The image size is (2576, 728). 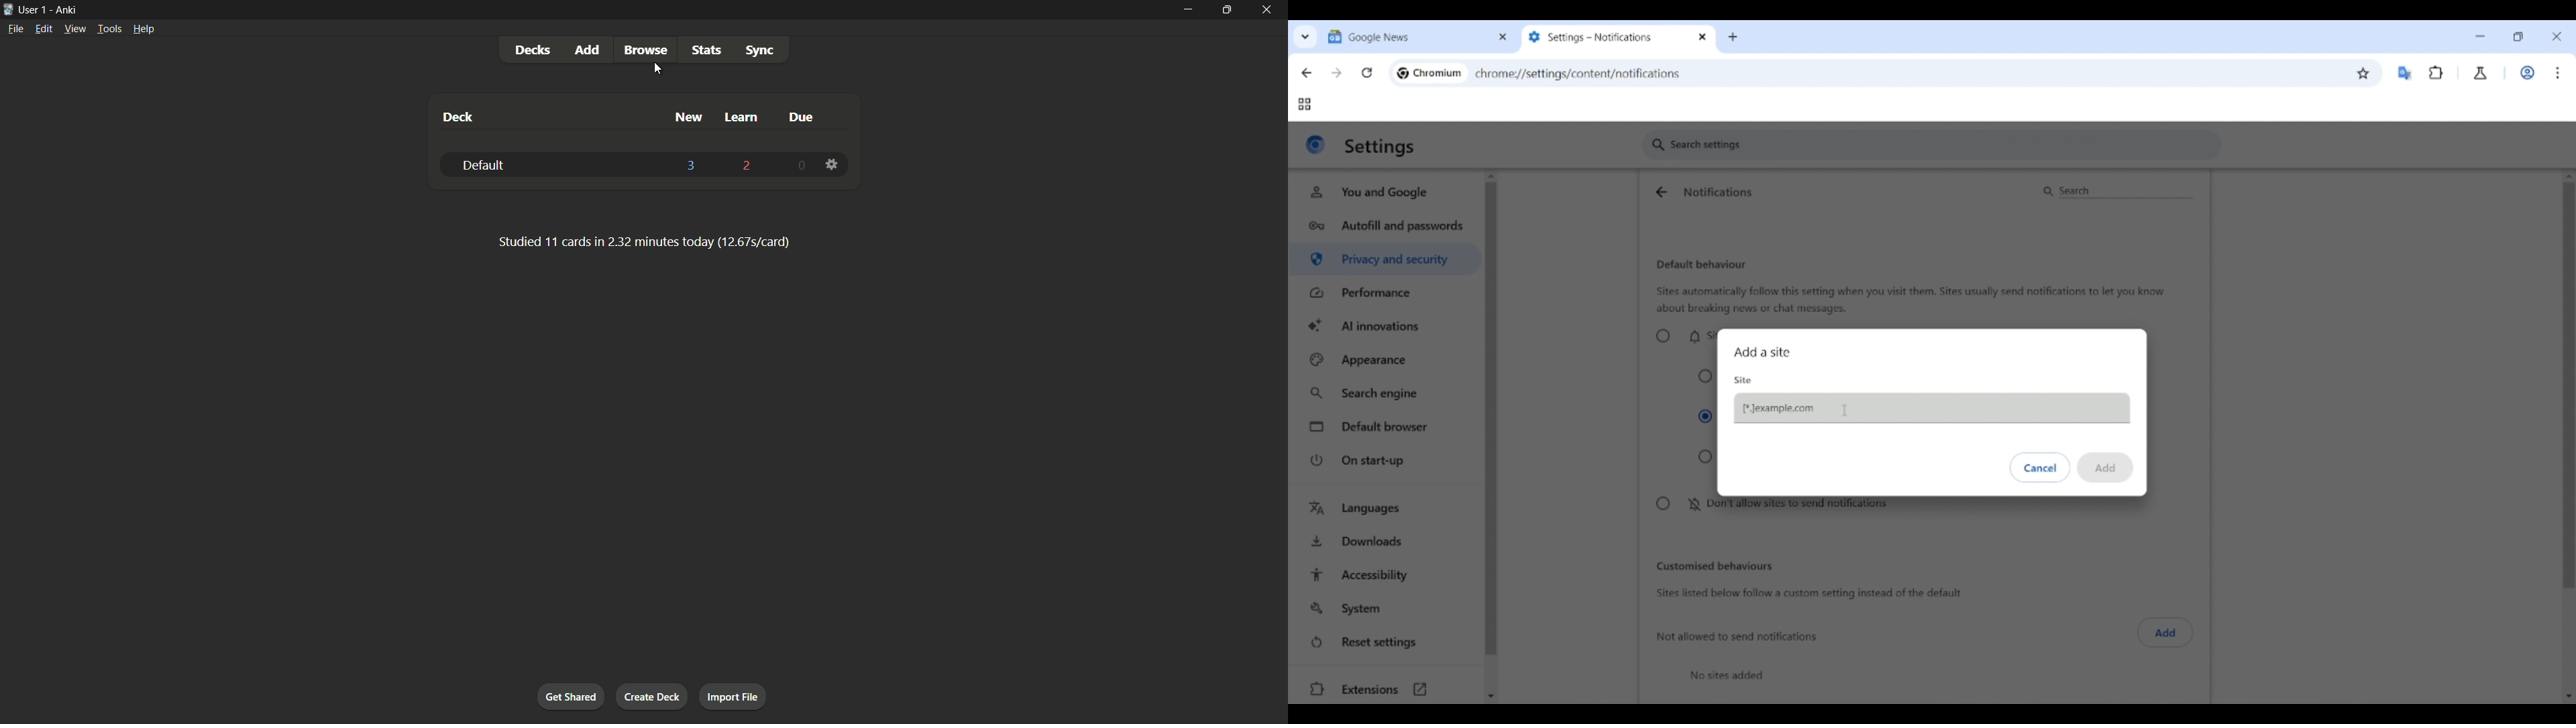 What do you see at coordinates (1607, 37) in the screenshot?
I see `Tab 2` at bounding box center [1607, 37].